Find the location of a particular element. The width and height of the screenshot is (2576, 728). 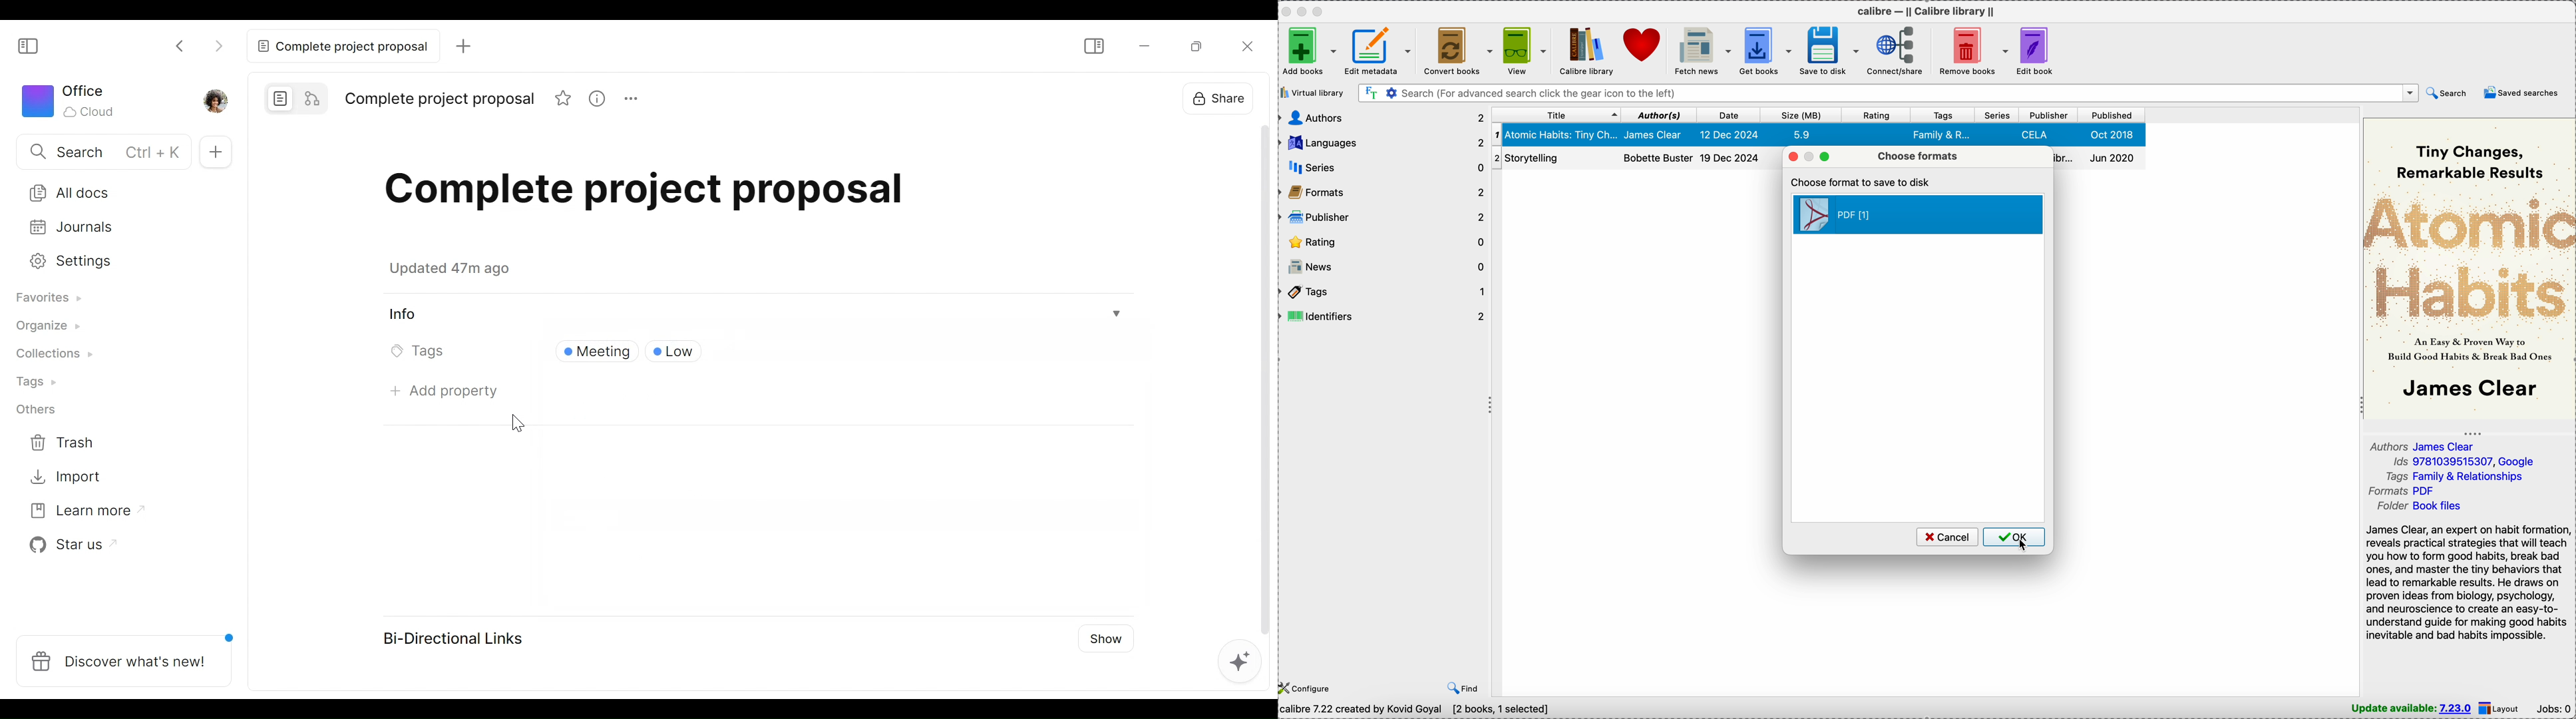

edit metadata is located at coordinates (1382, 51).